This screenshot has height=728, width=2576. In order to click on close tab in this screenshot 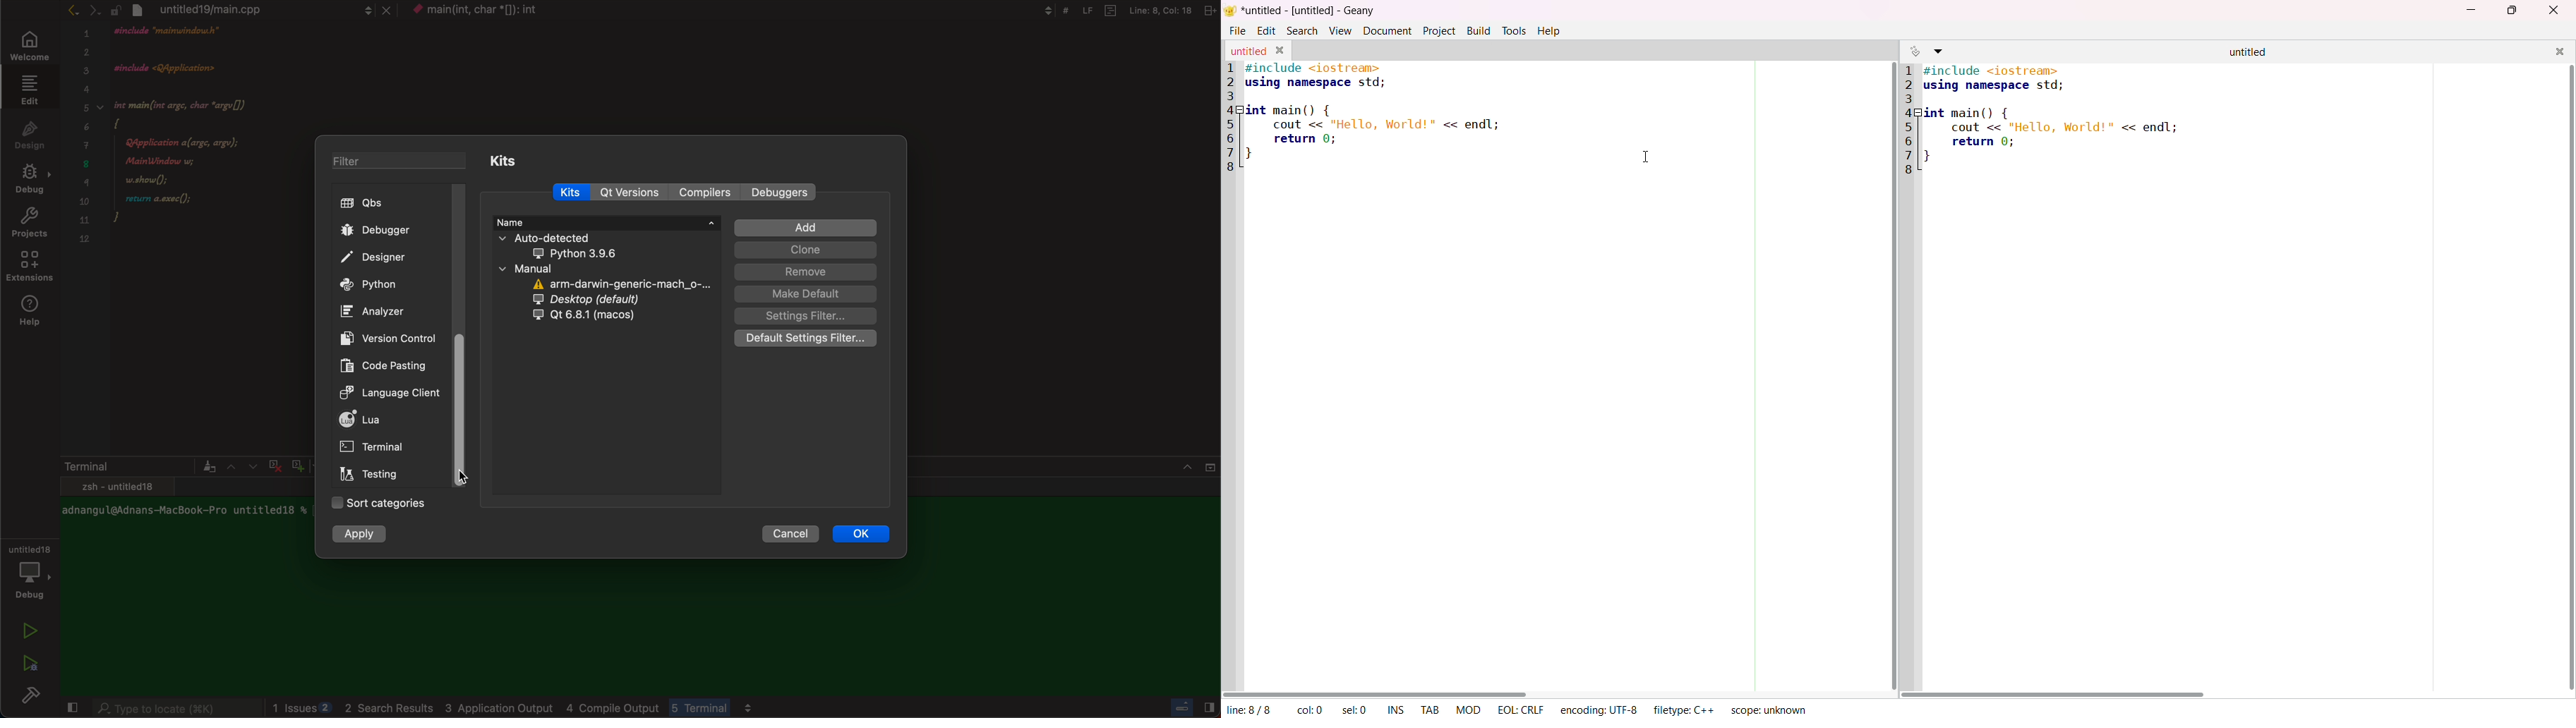, I will do `click(1281, 51)`.